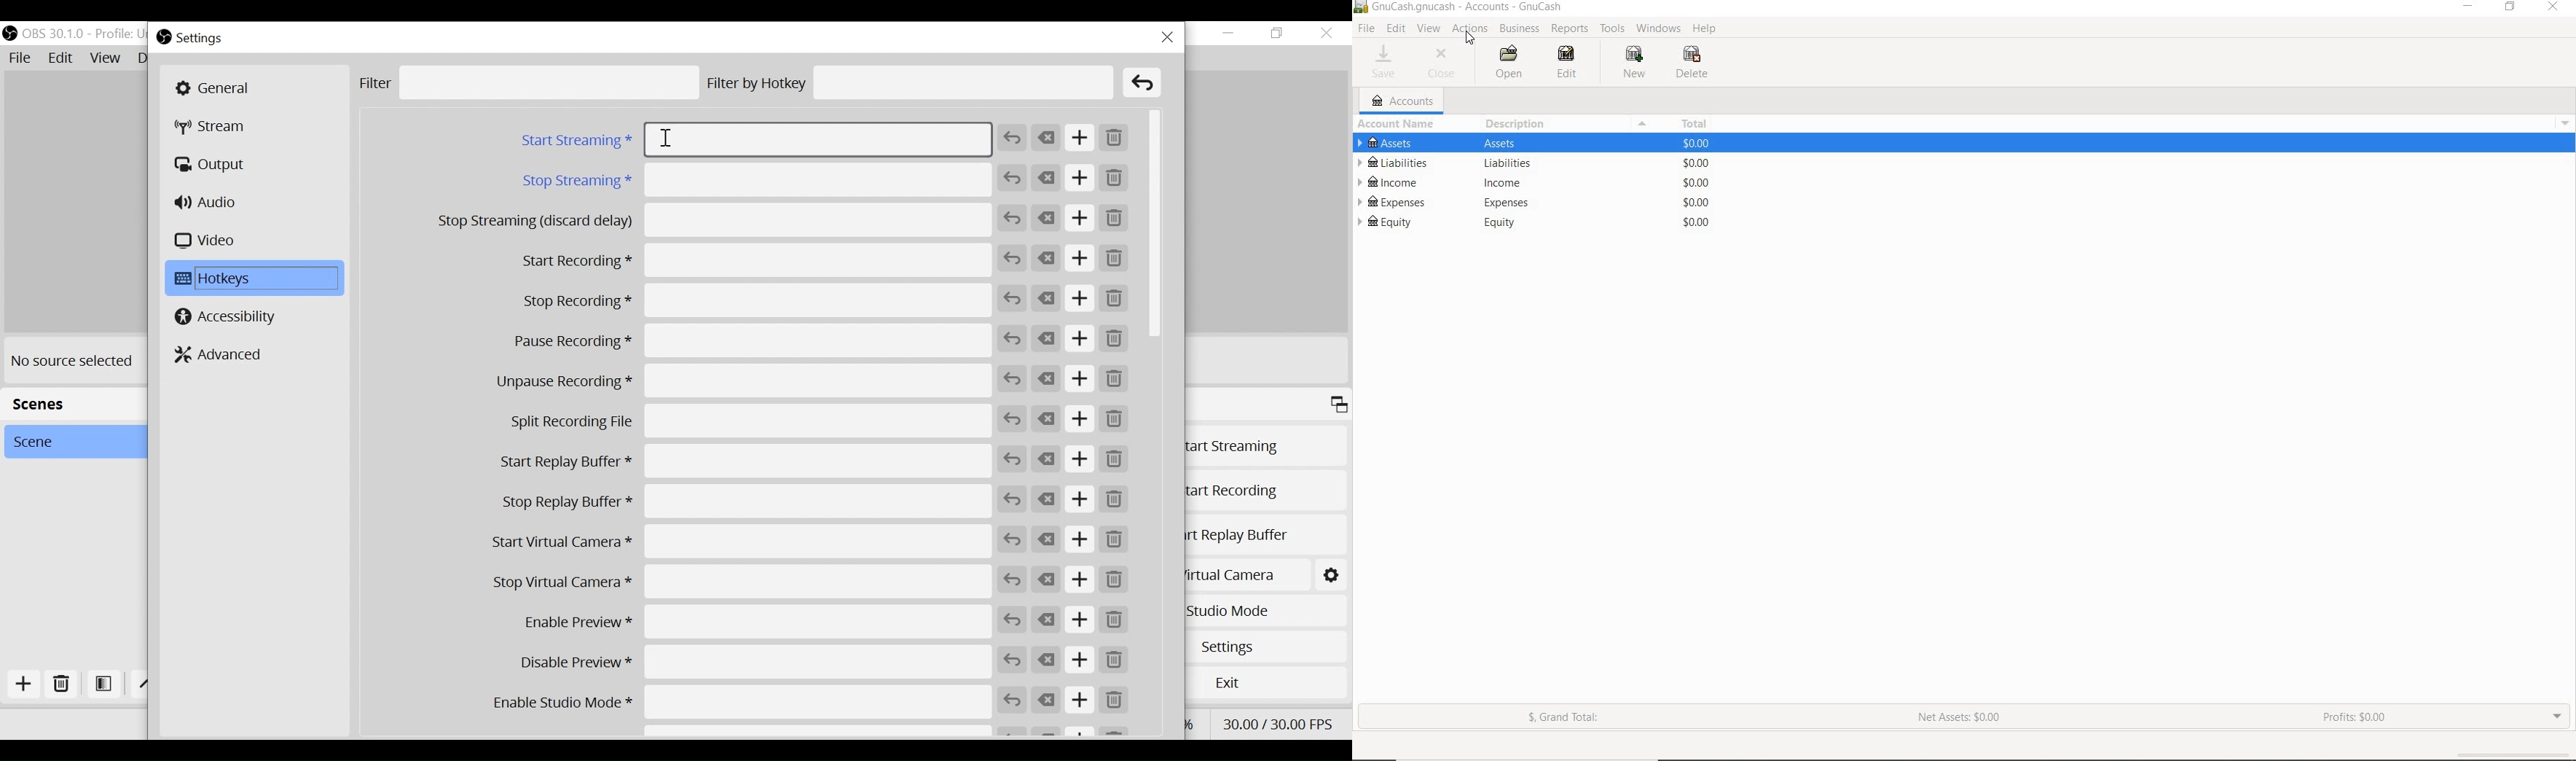  Describe the element at coordinates (225, 353) in the screenshot. I see `Advanced` at that location.